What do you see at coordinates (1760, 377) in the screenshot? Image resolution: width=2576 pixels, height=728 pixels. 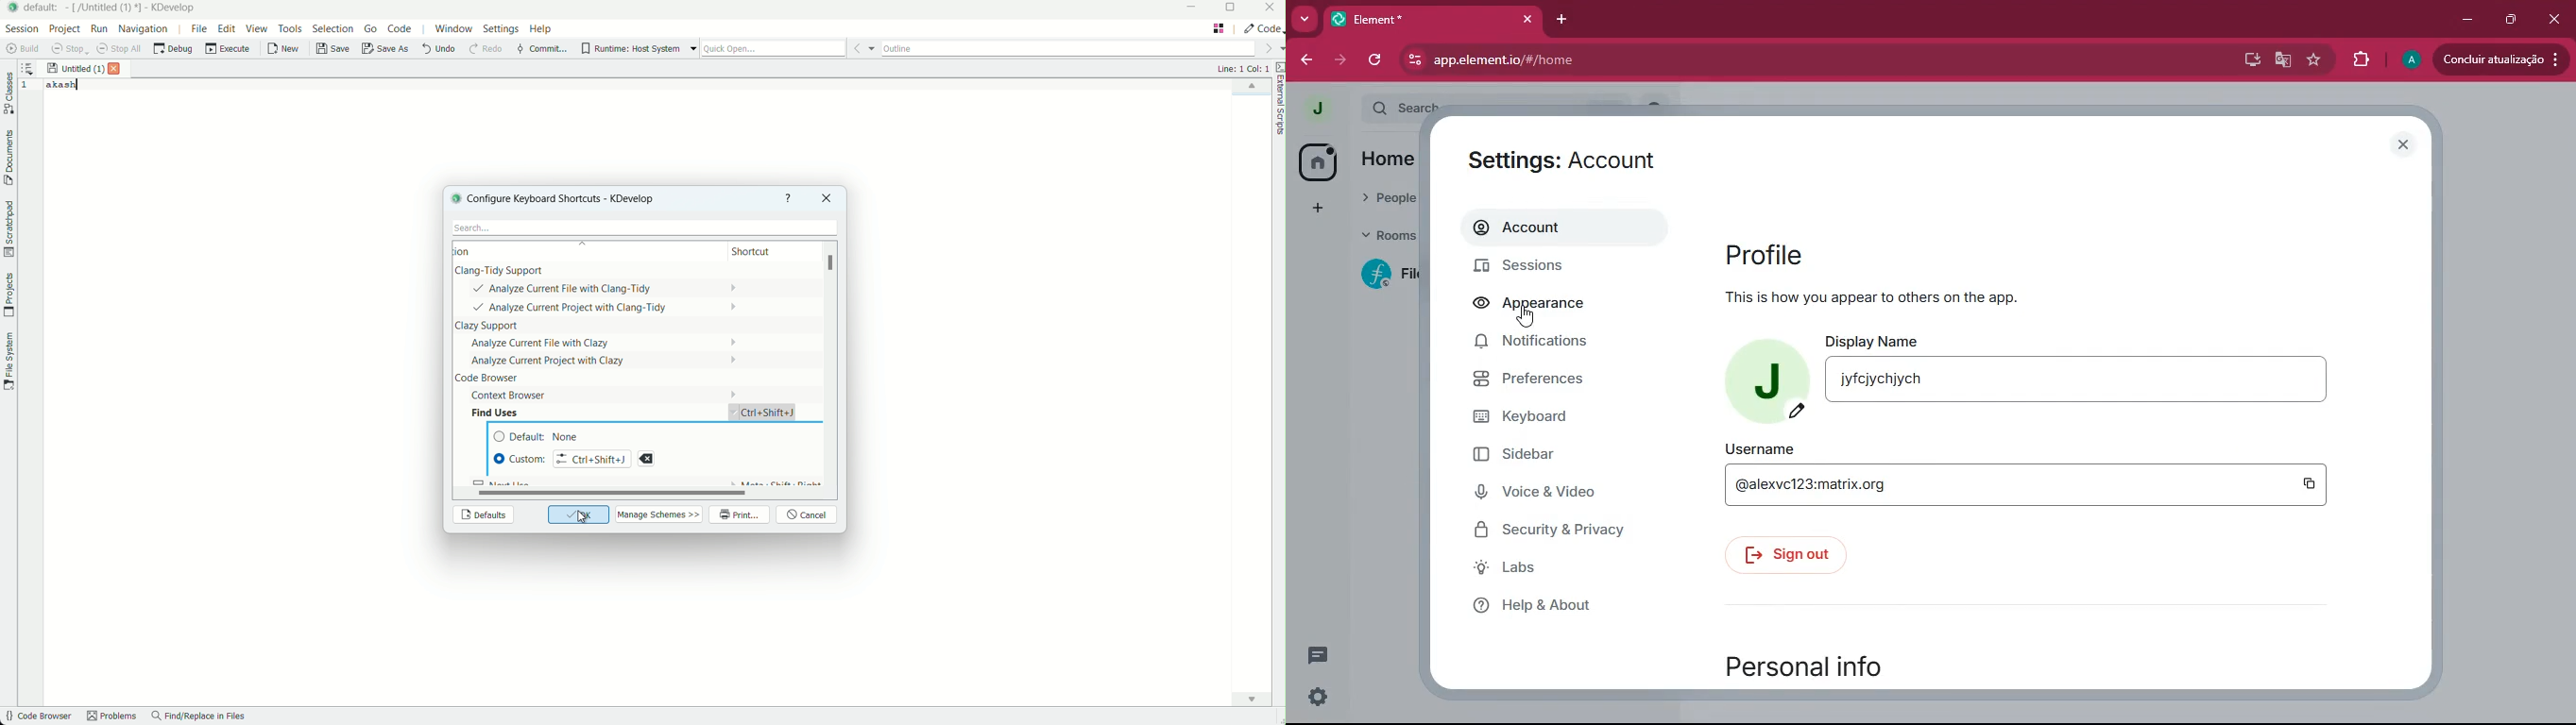 I see `profile` at bounding box center [1760, 377].